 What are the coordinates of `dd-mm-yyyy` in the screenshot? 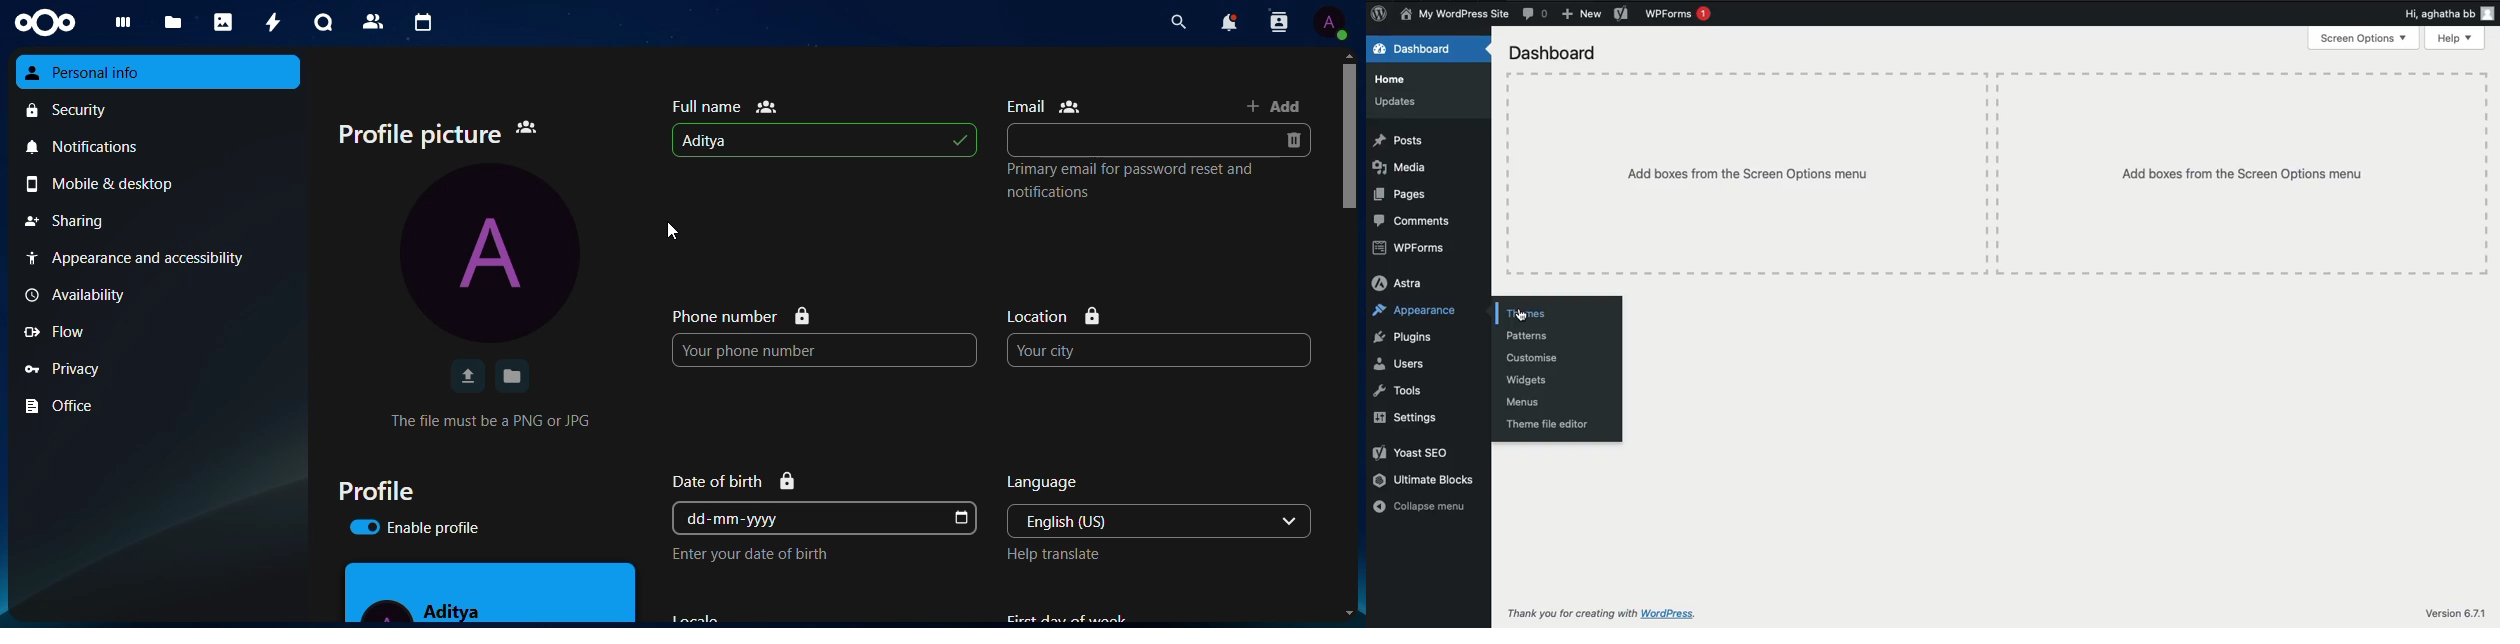 It's located at (809, 518).